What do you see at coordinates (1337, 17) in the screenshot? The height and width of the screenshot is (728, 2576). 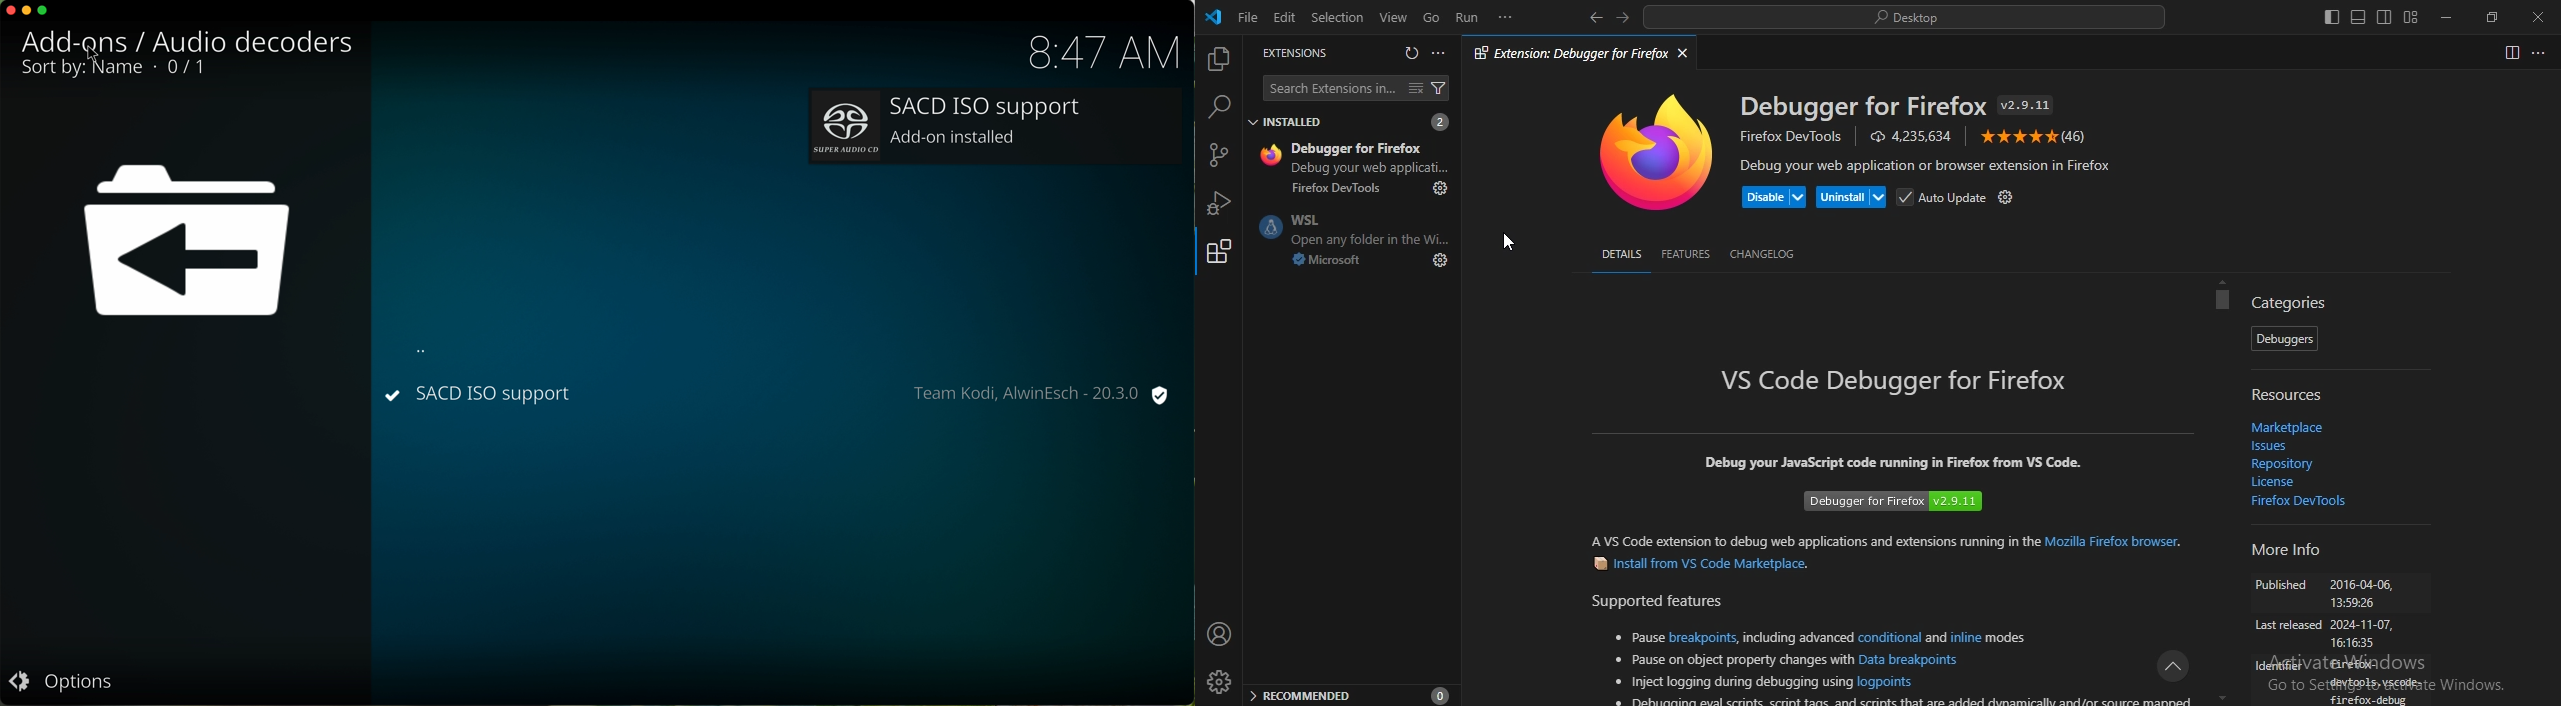 I see `selection` at bounding box center [1337, 17].